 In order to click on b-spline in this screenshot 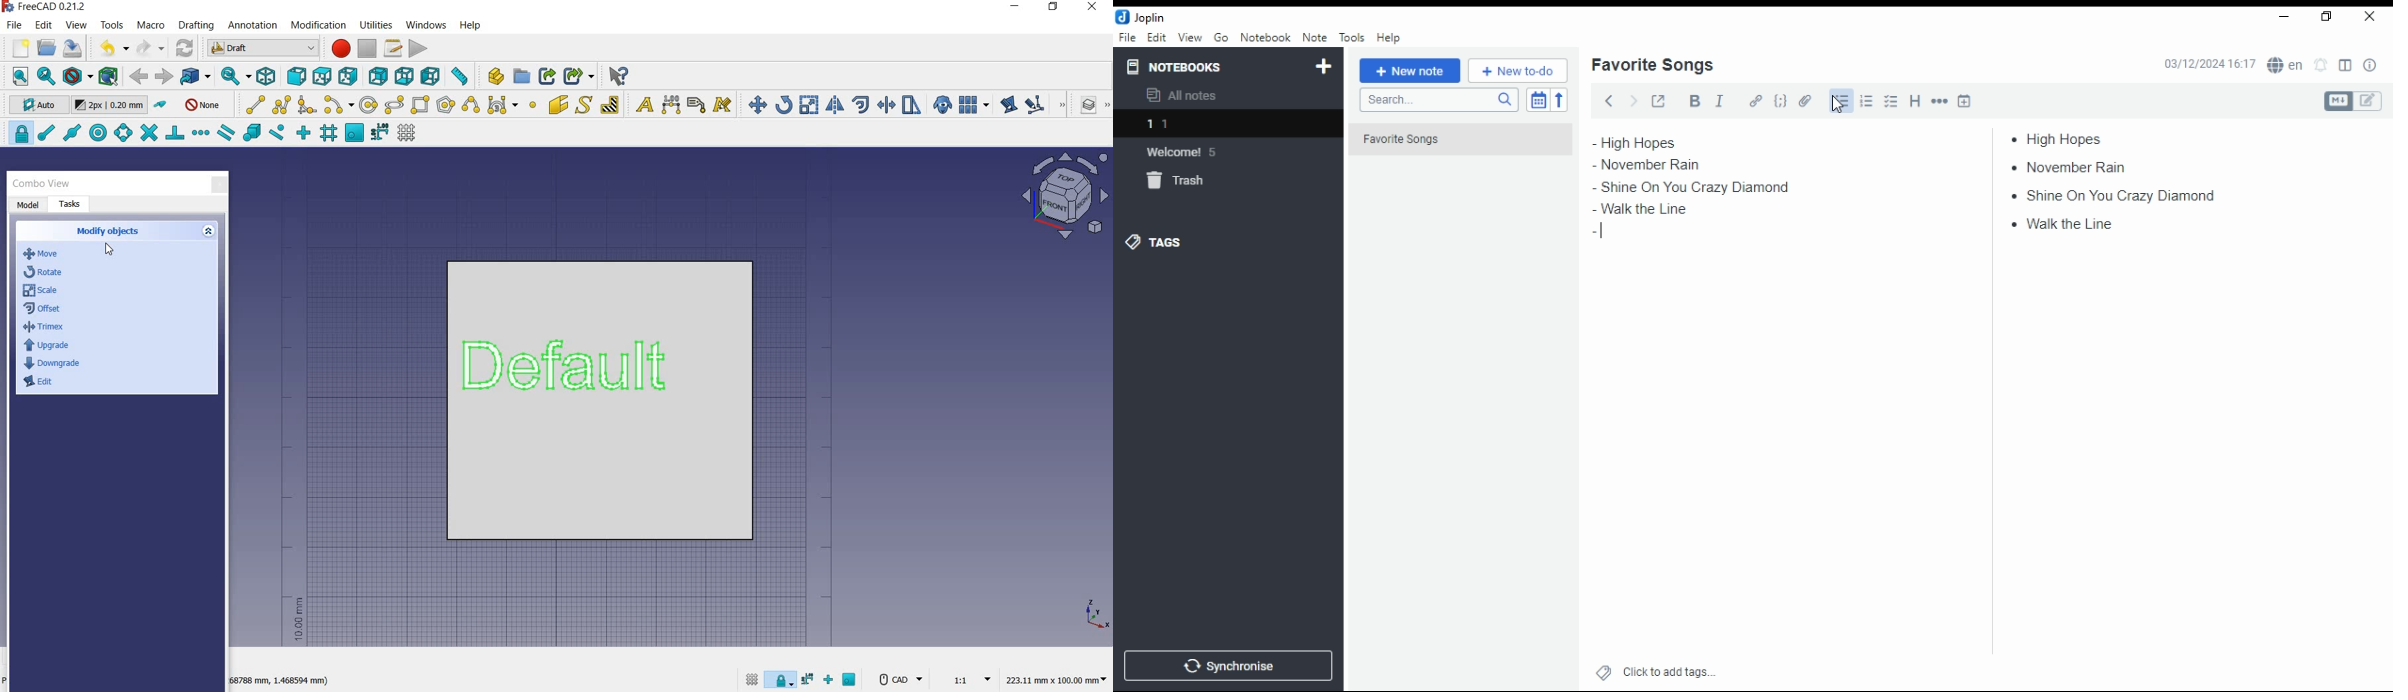, I will do `click(470, 106)`.